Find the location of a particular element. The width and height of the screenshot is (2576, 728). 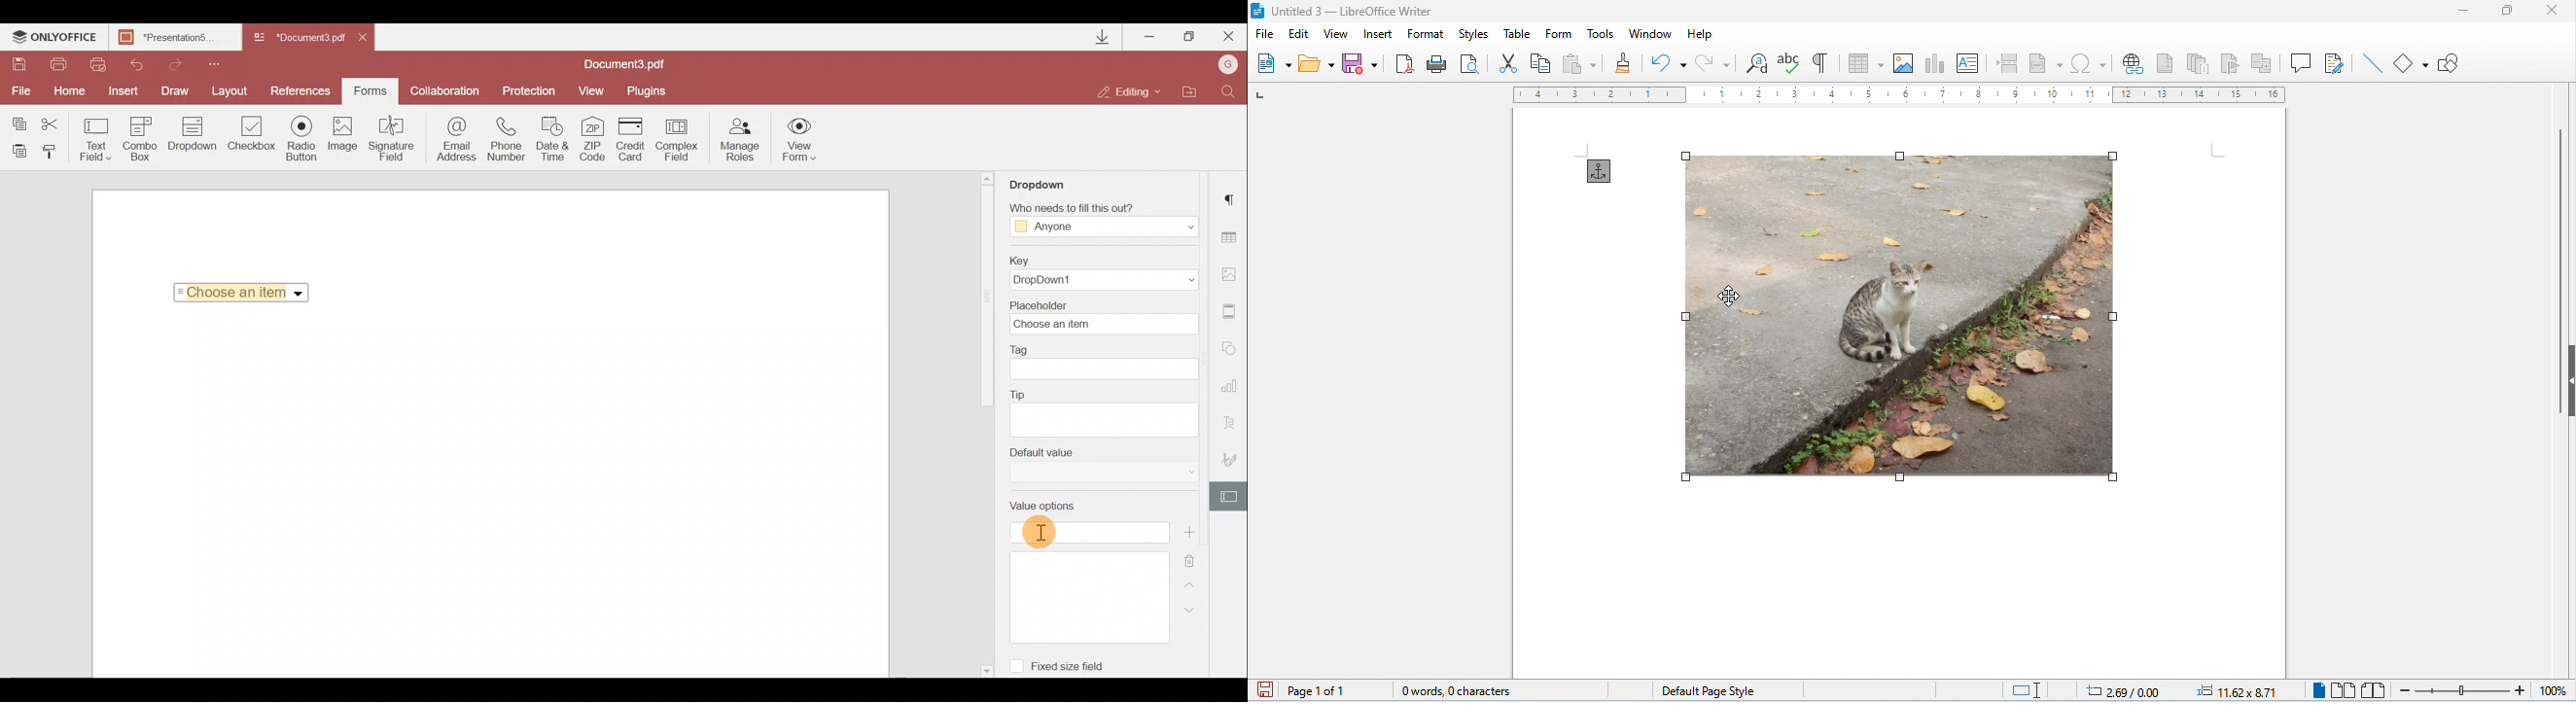

object position is located at coordinates (2239, 690).